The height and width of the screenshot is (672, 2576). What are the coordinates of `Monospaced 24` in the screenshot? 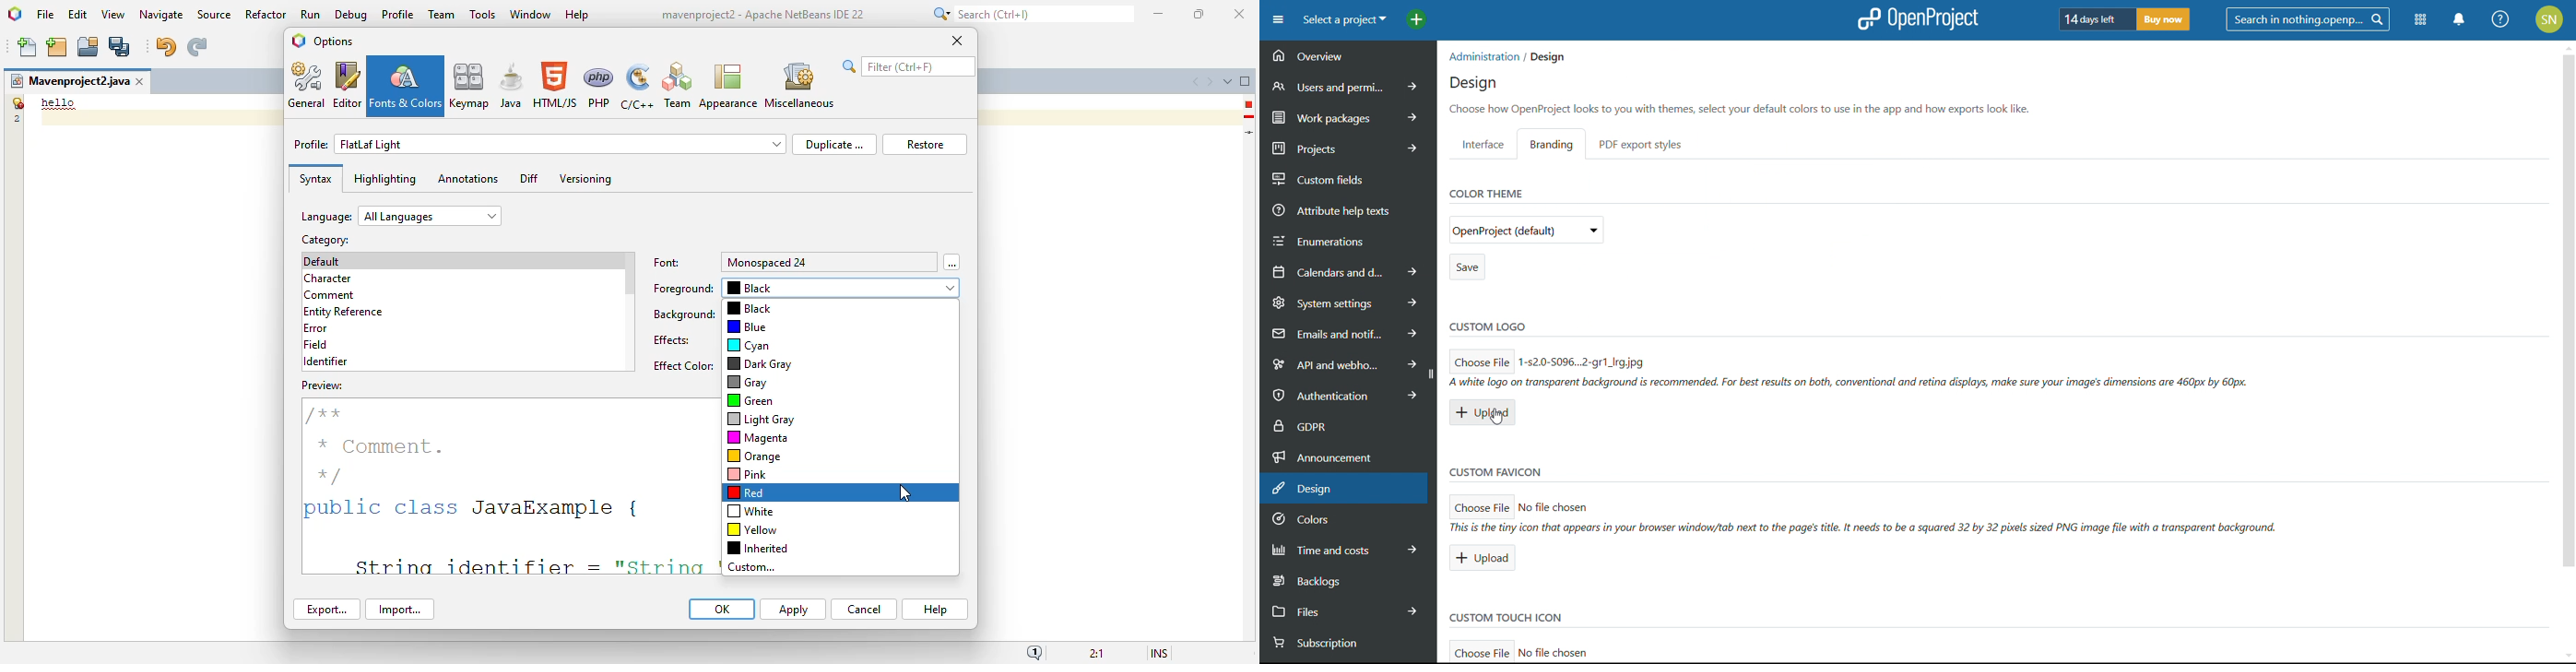 It's located at (768, 262).